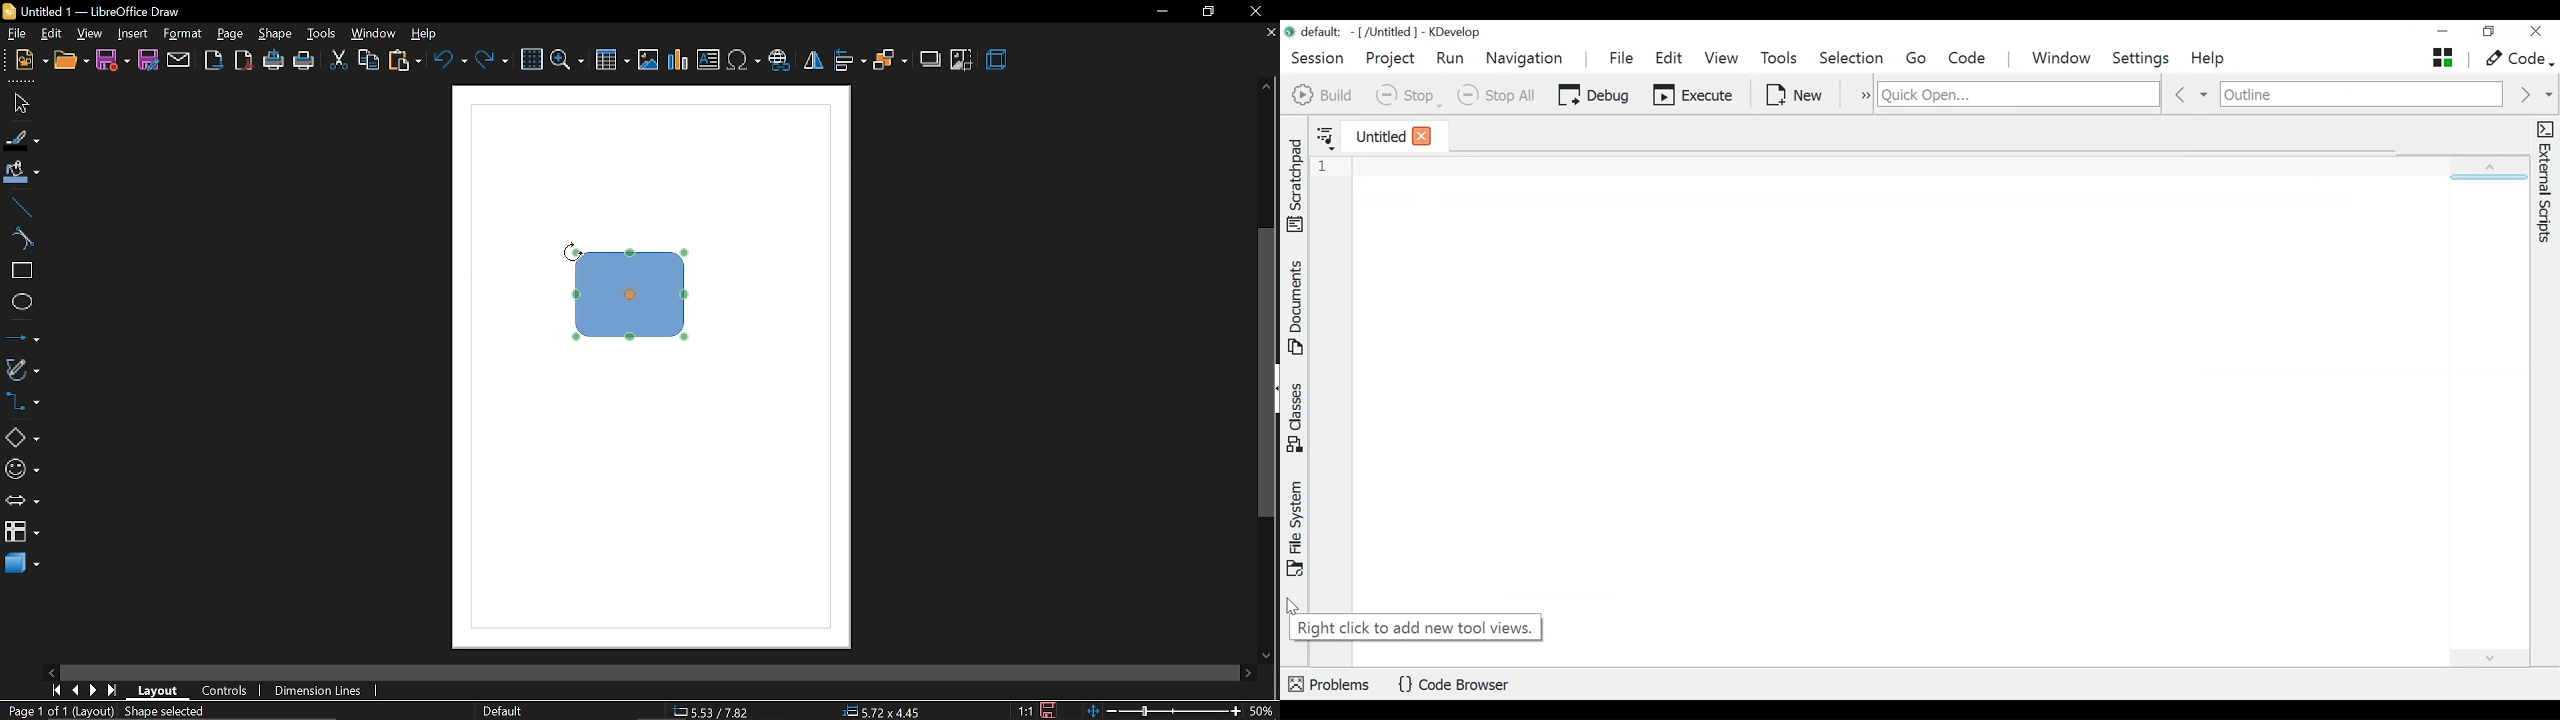  What do you see at coordinates (1164, 712) in the screenshot?
I see `zoom change` at bounding box center [1164, 712].